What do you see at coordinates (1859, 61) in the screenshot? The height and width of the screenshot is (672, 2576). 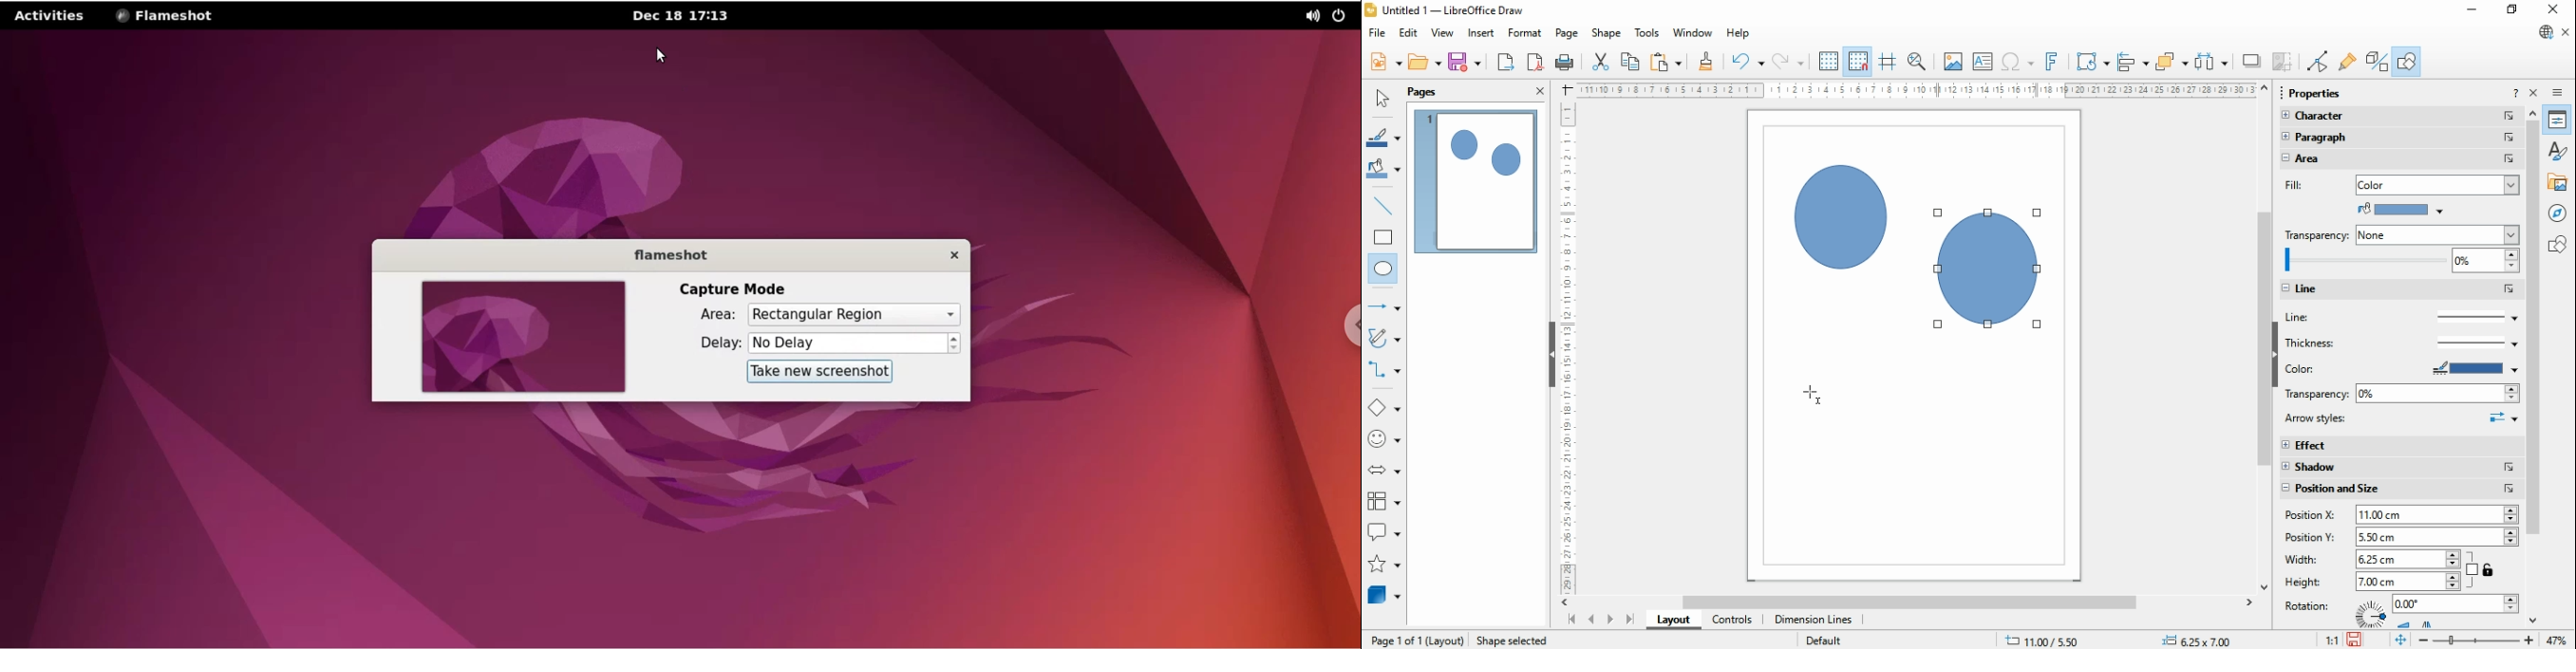 I see `snap to grid` at bounding box center [1859, 61].